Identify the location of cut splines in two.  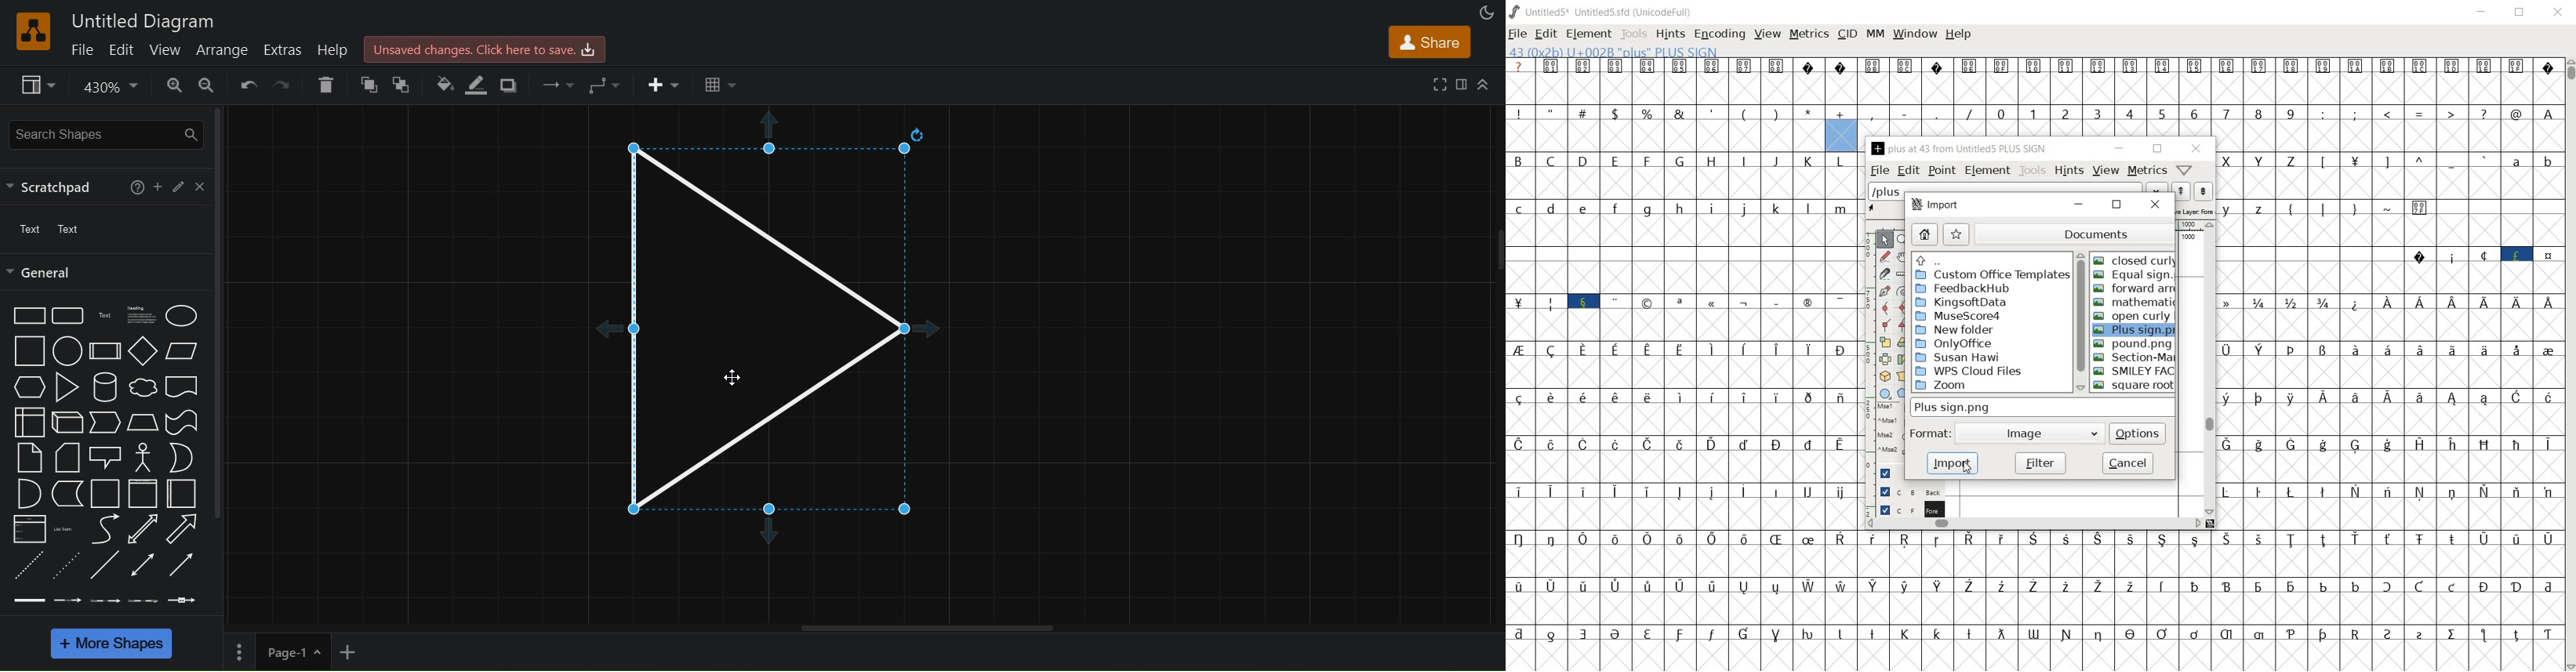
(1884, 274).